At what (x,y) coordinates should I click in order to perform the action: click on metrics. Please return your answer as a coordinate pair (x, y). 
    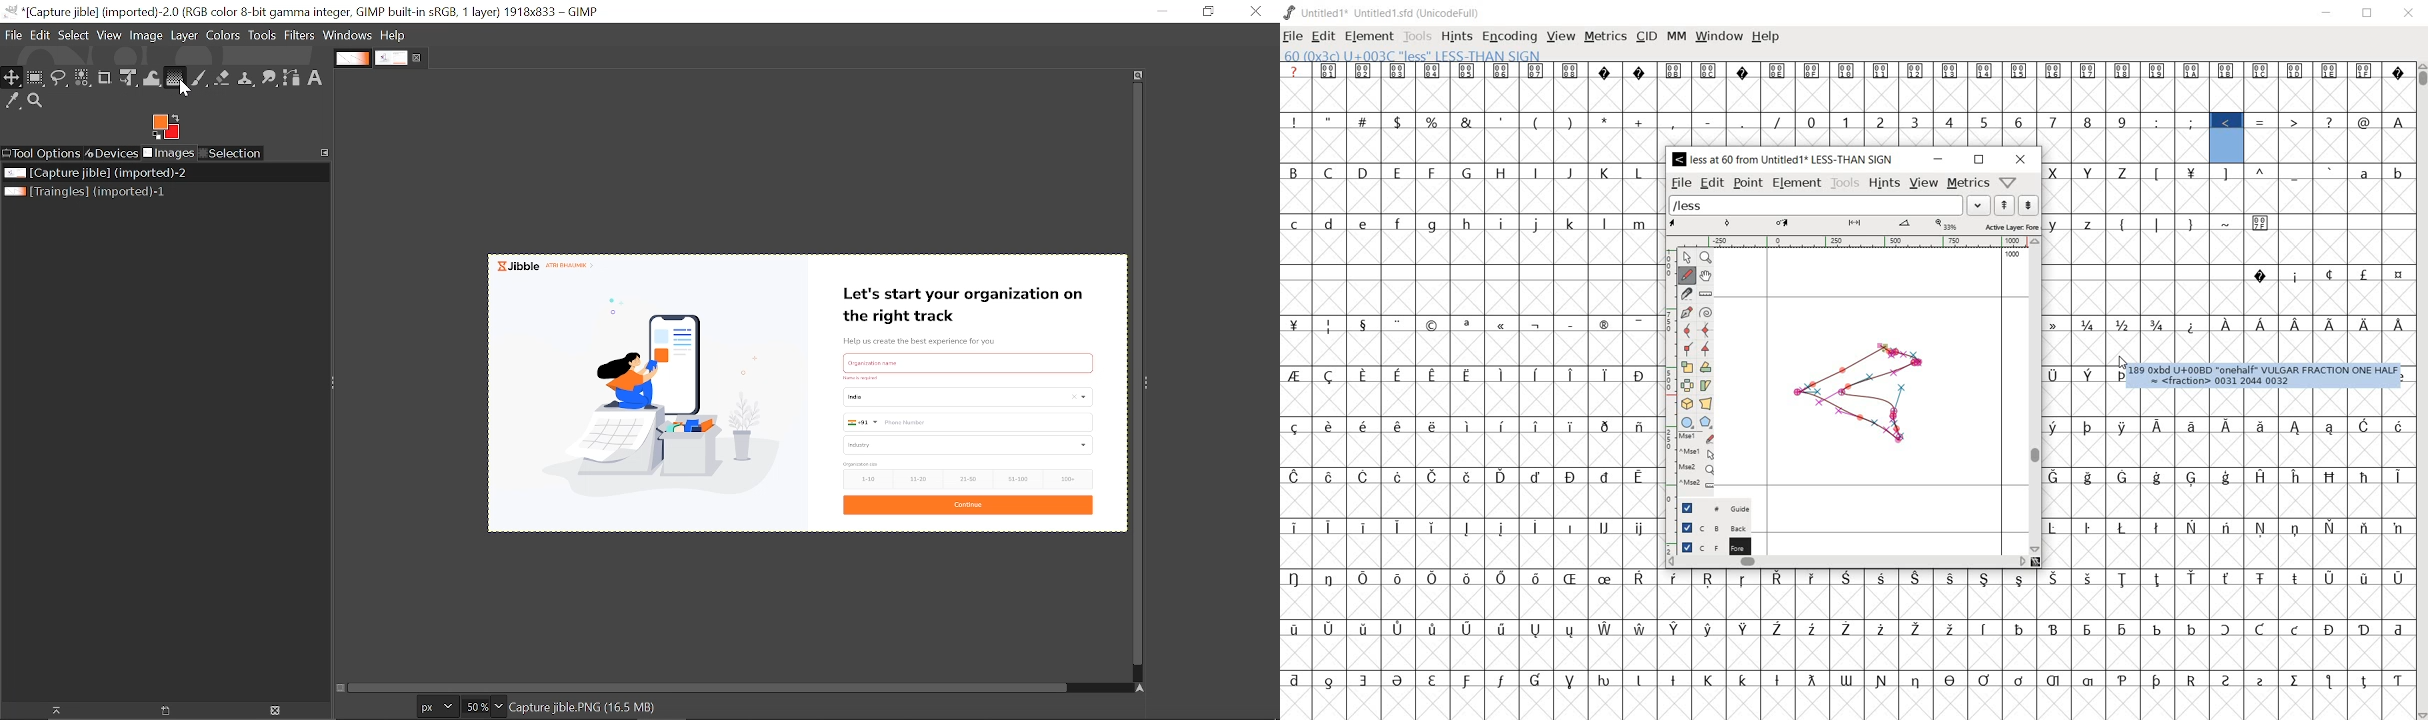
    Looking at the image, I should click on (1605, 37).